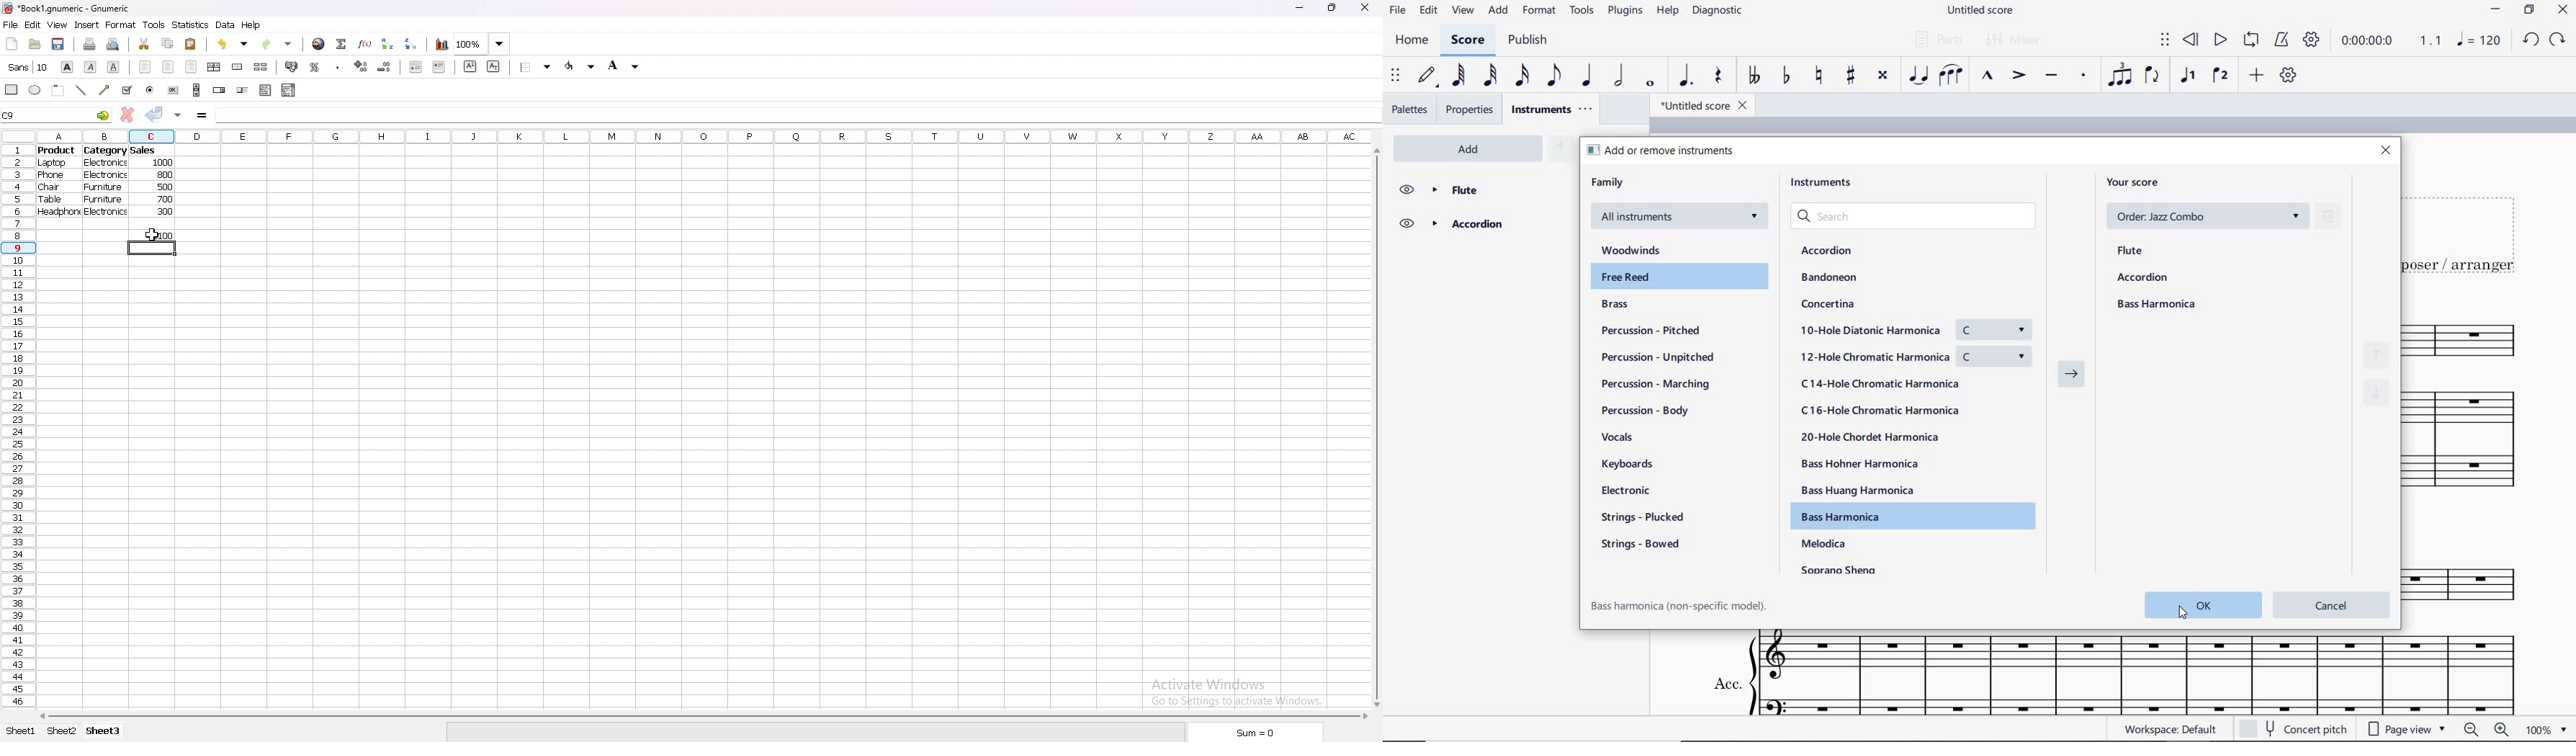  What do you see at coordinates (1636, 249) in the screenshot?
I see `woodwinds` at bounding box center [1636, 249].